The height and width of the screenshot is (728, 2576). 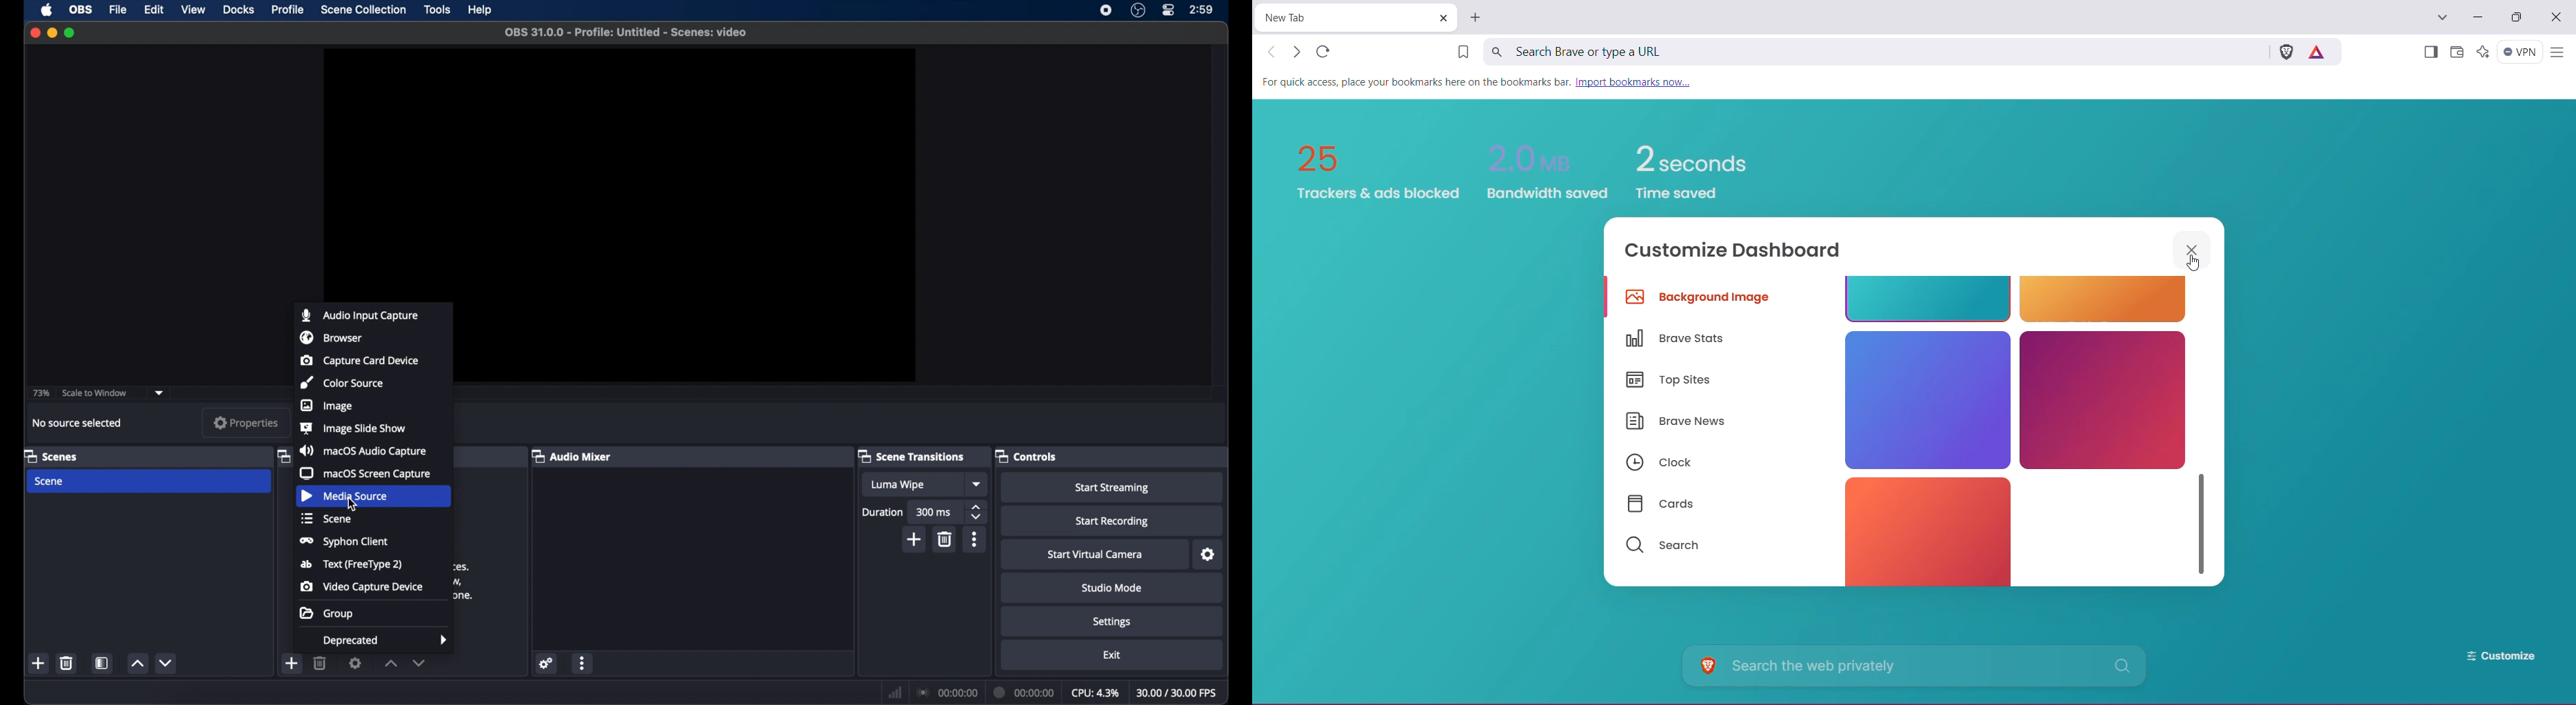 I want to click on Customize and control Brave, so click(x=2557, y=53).